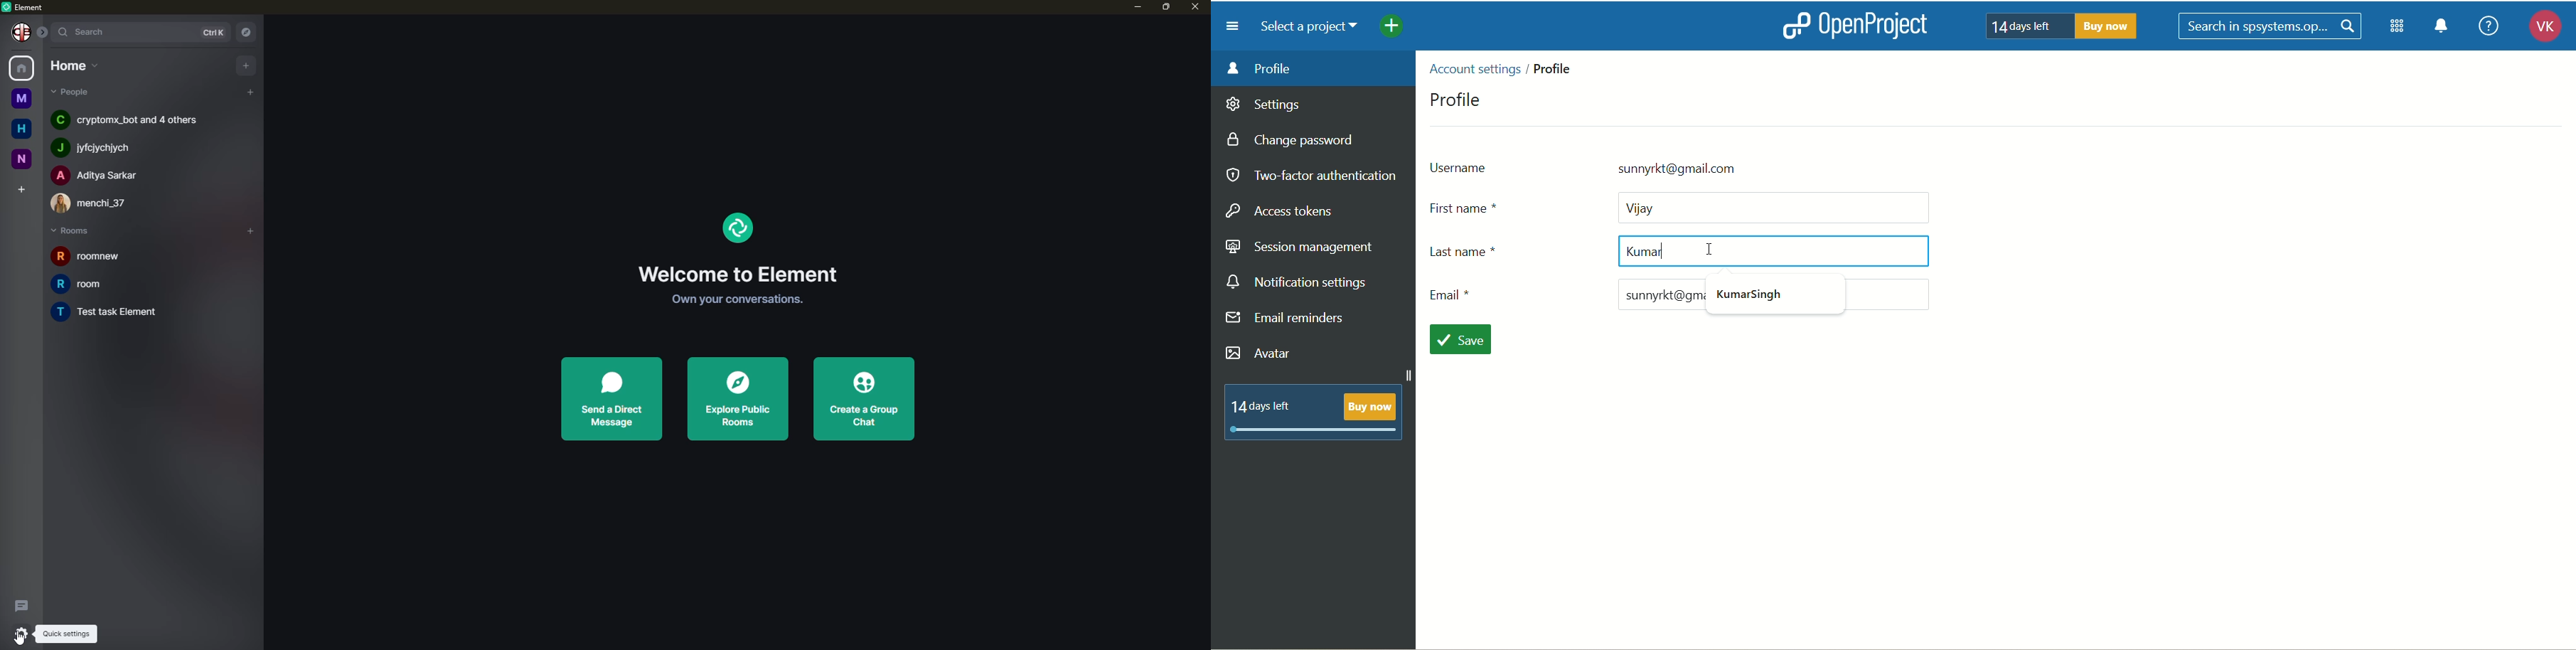 The width and height of the screenshot is (2576, 672). What do you see at coordinates (2488, 25) in the screenshot?
I see `help` at bounding box center [2488, 25].